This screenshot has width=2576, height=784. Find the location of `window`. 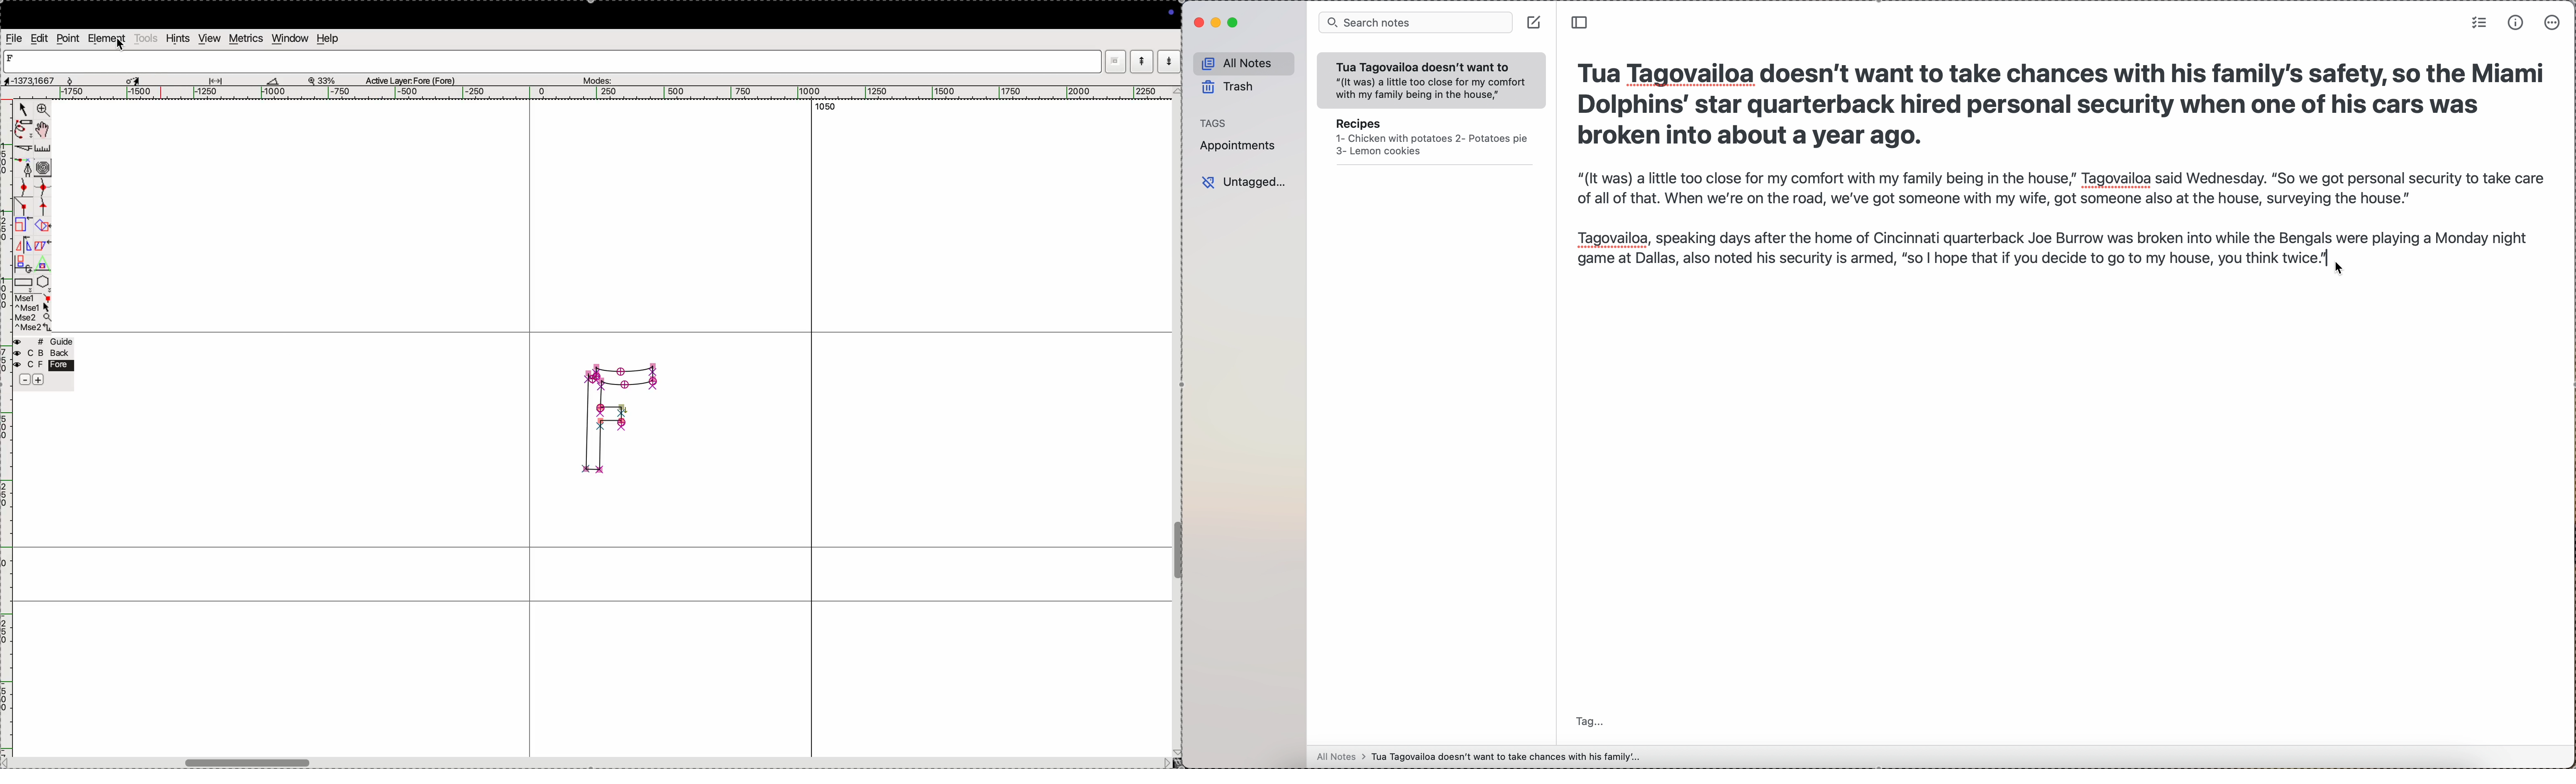

window is located at coordinates (290, 39).